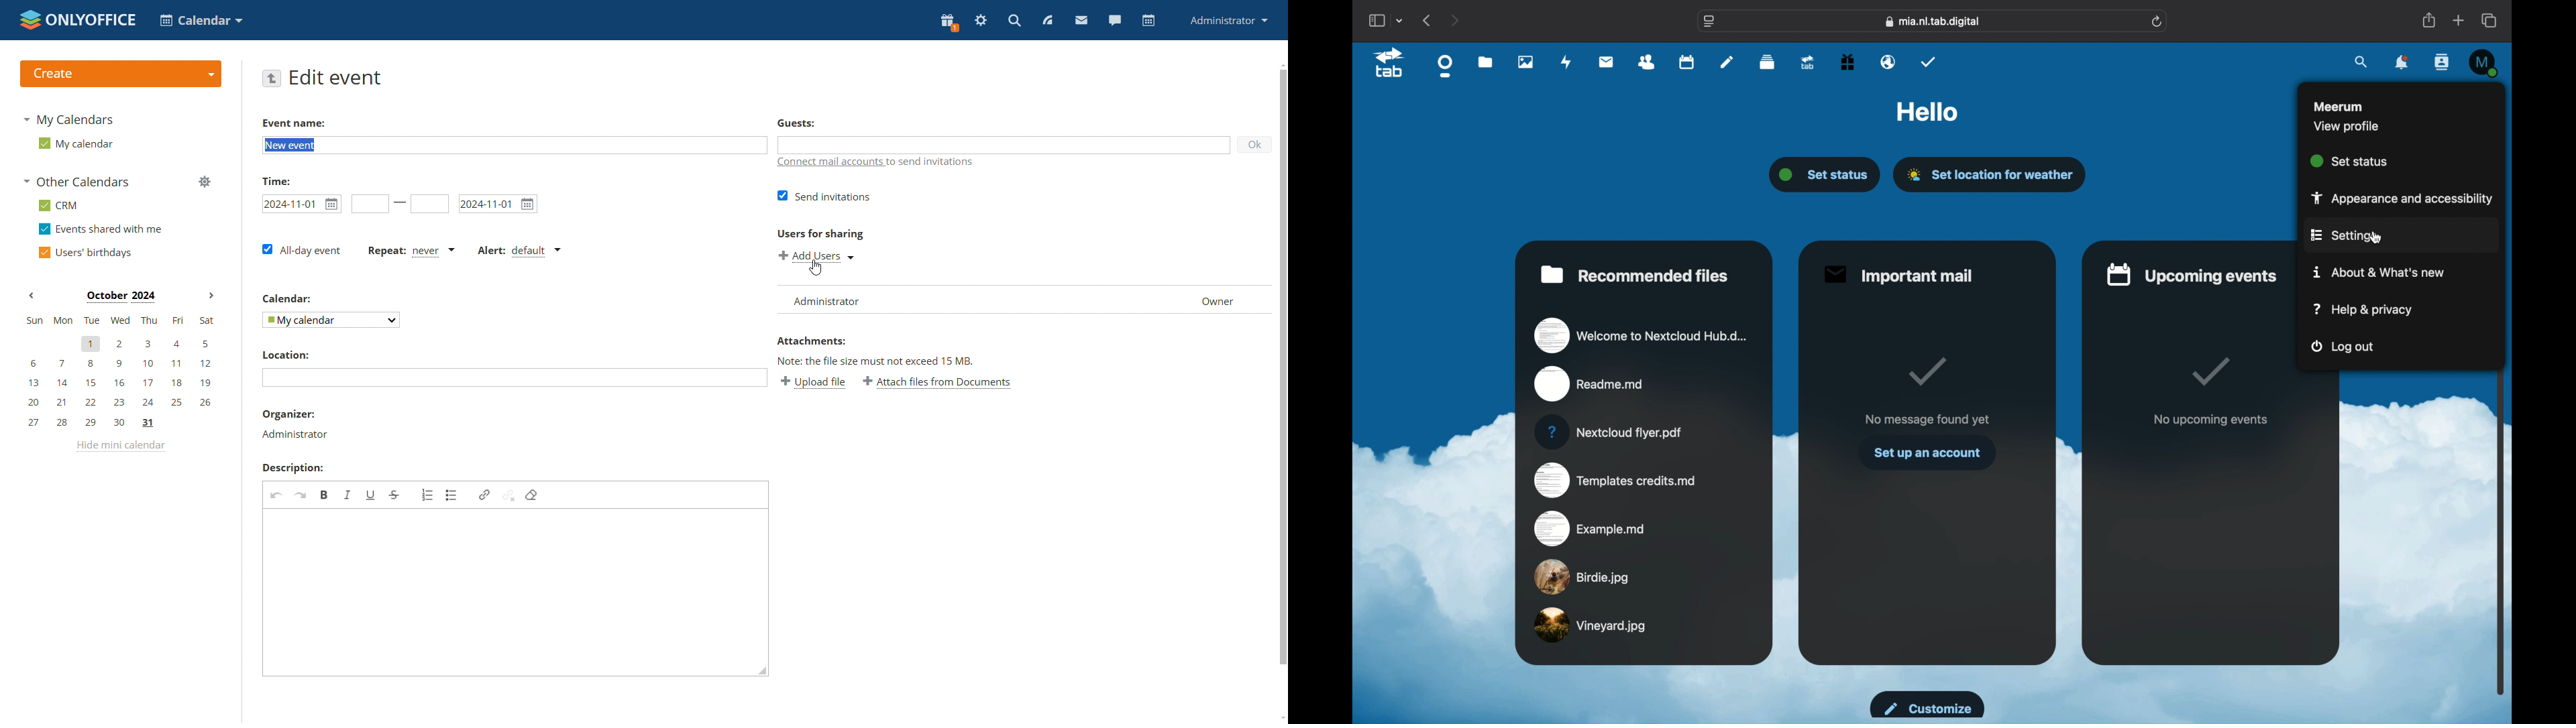 The image size is (2576, 728). Describe the element at coordinates (814, 382) in the screenshot. I see `upload file` at that location.